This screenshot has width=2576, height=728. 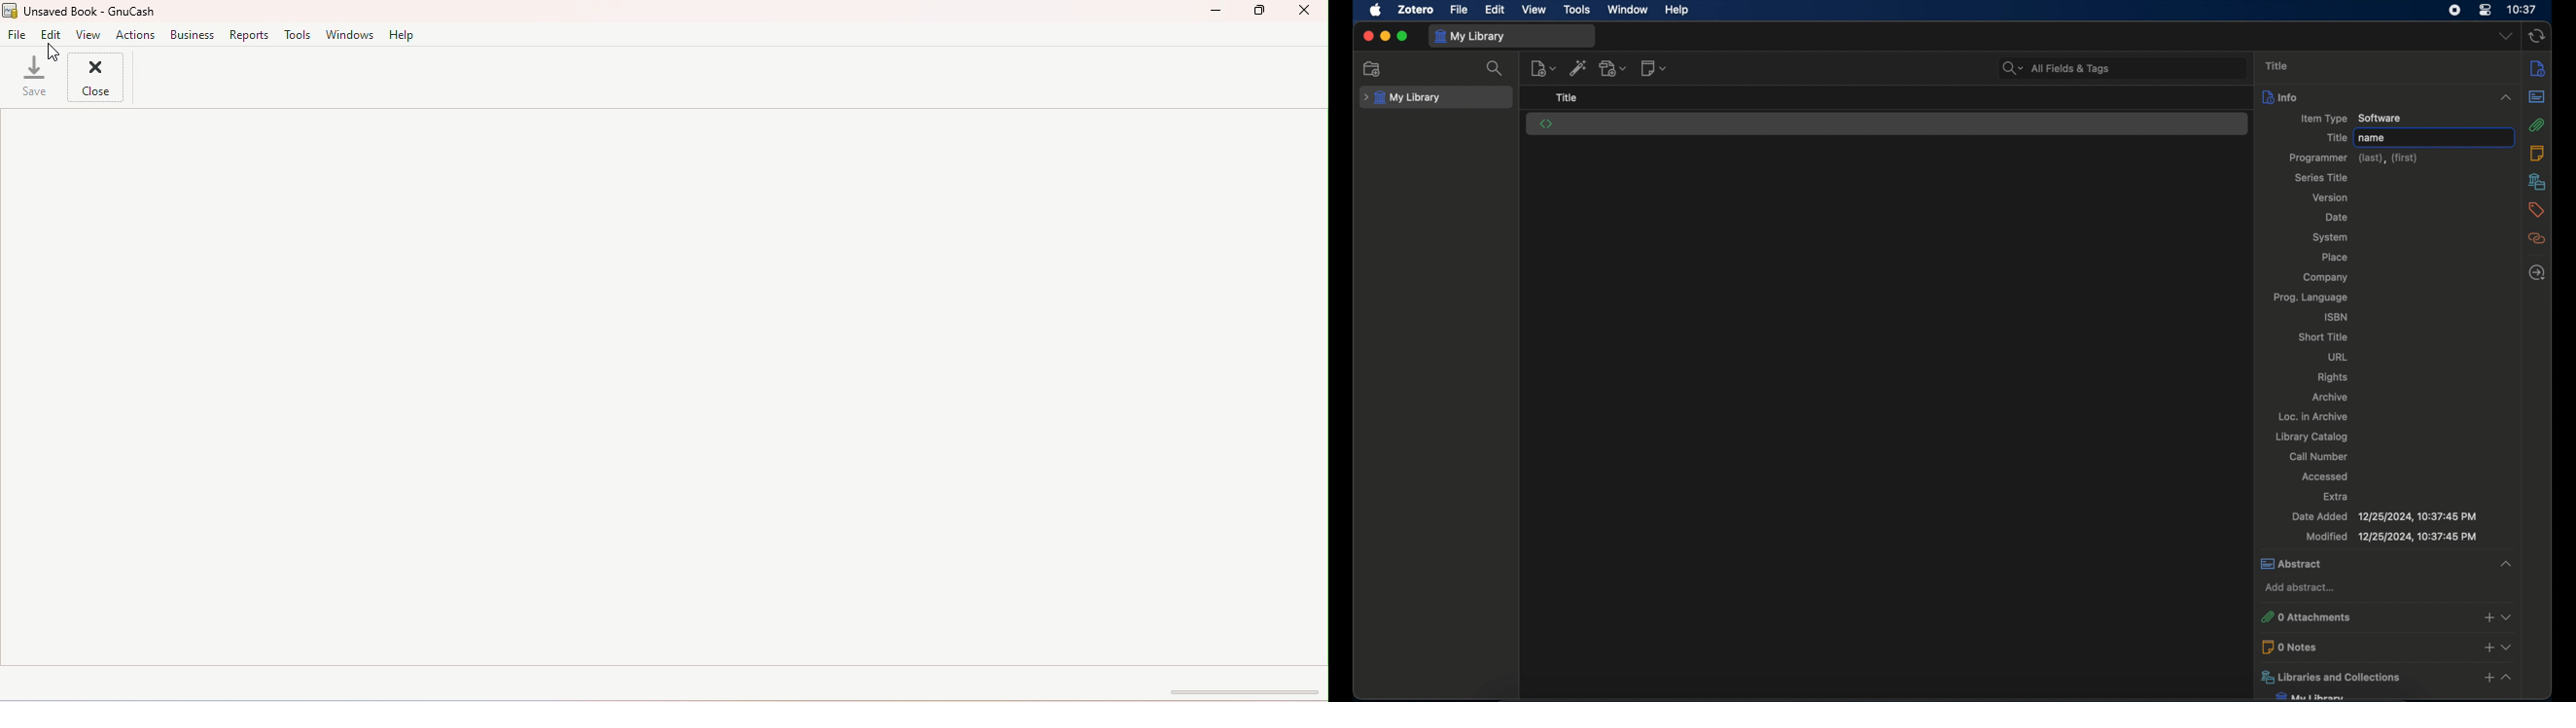 I want to click on date added, so click(x=2383, y=516).